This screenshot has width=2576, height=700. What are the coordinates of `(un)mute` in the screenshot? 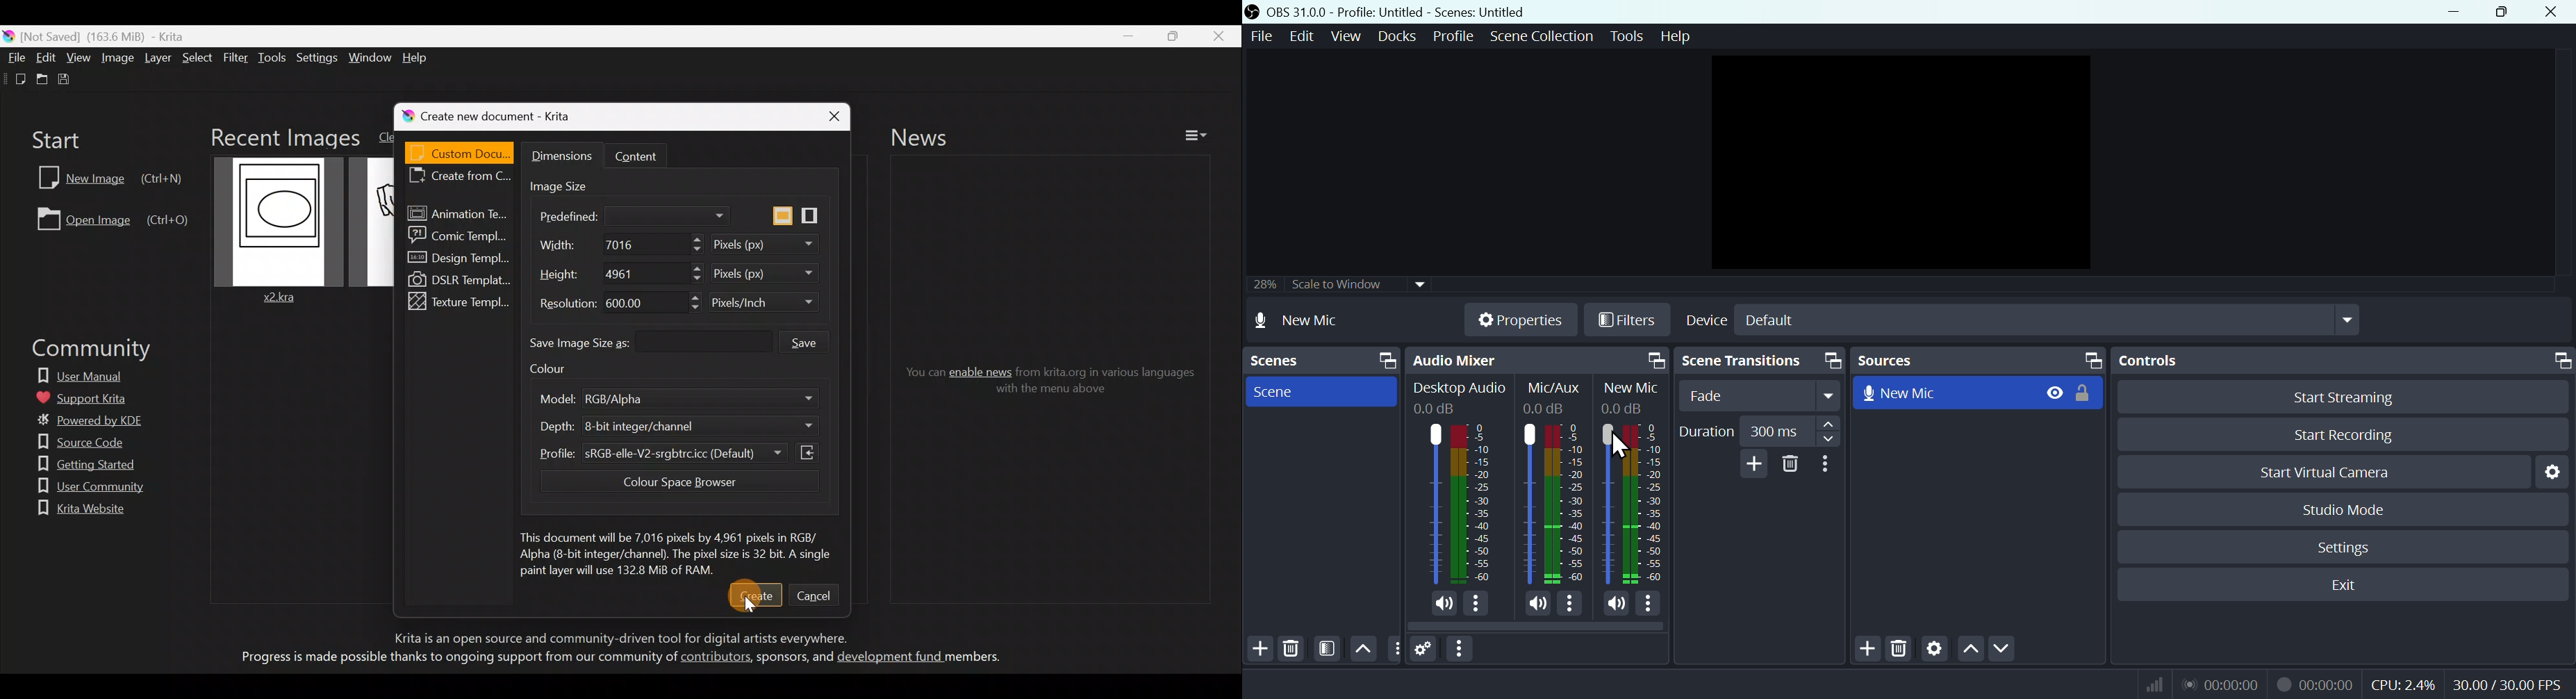 It's located at (1534, 605).